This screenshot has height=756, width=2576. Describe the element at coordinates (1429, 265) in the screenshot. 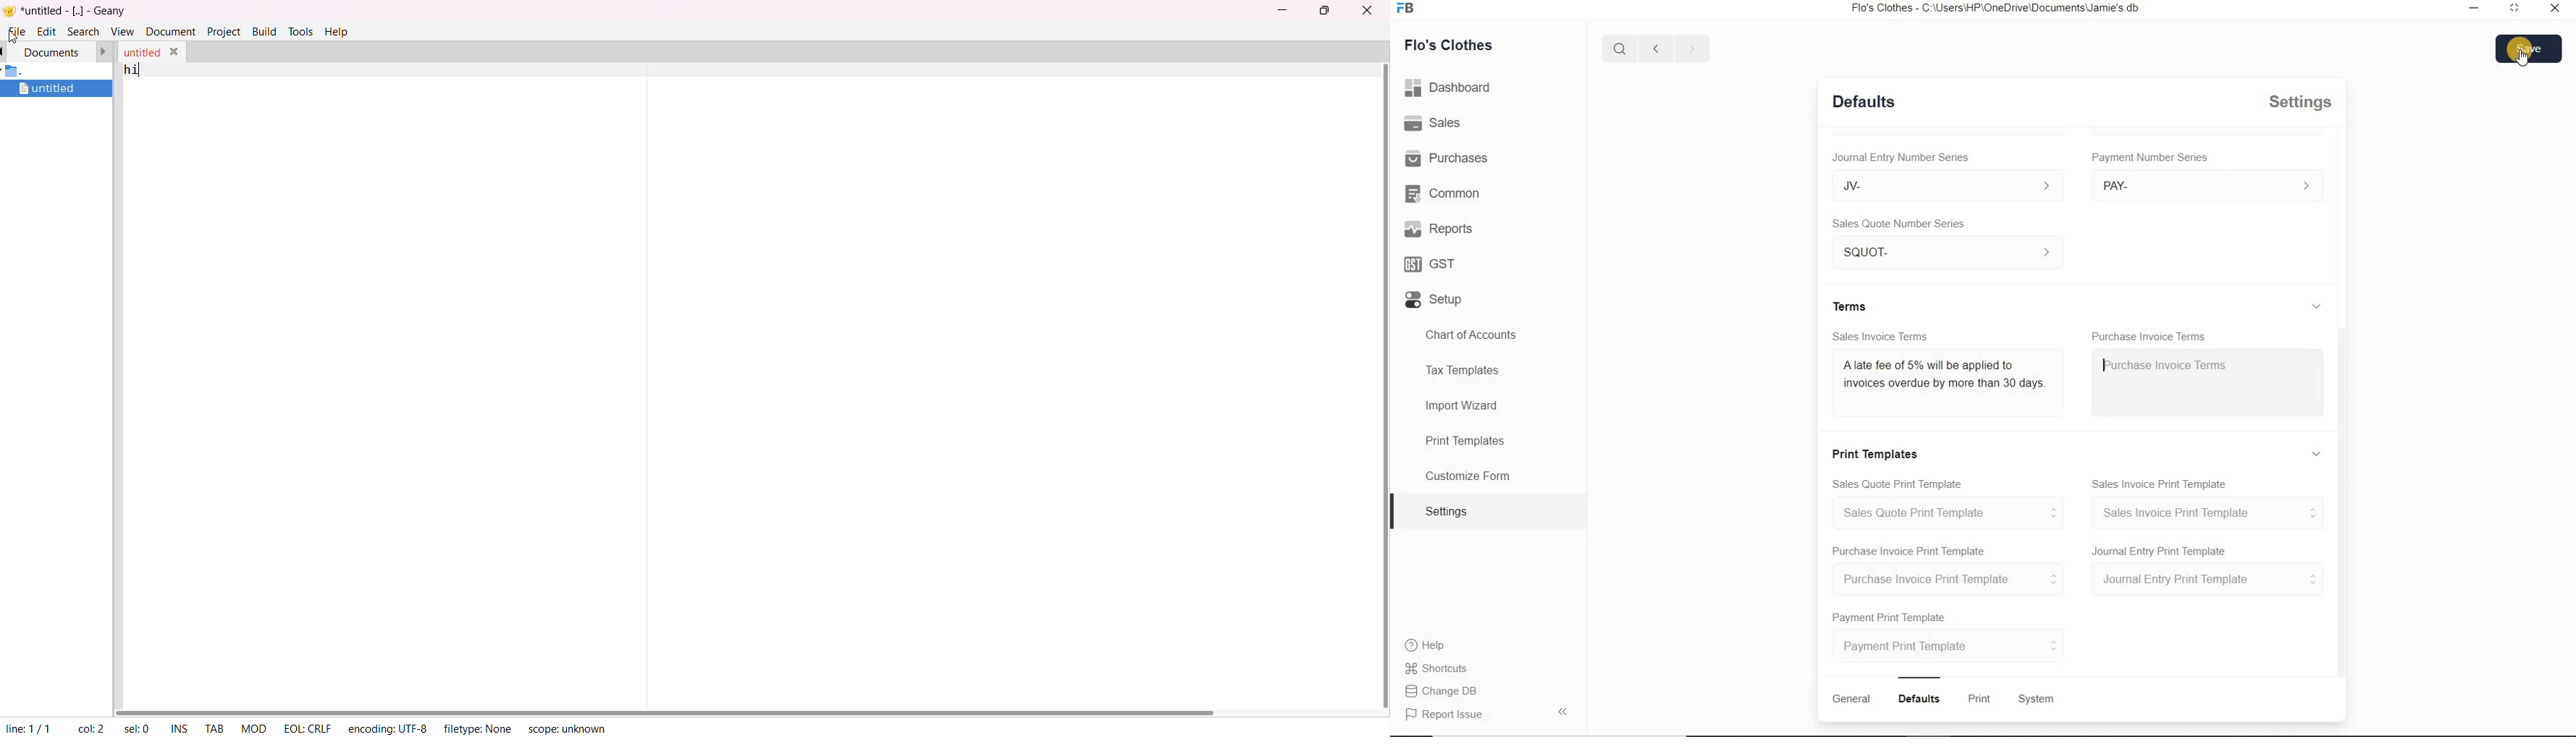

I see `GST` at that location.